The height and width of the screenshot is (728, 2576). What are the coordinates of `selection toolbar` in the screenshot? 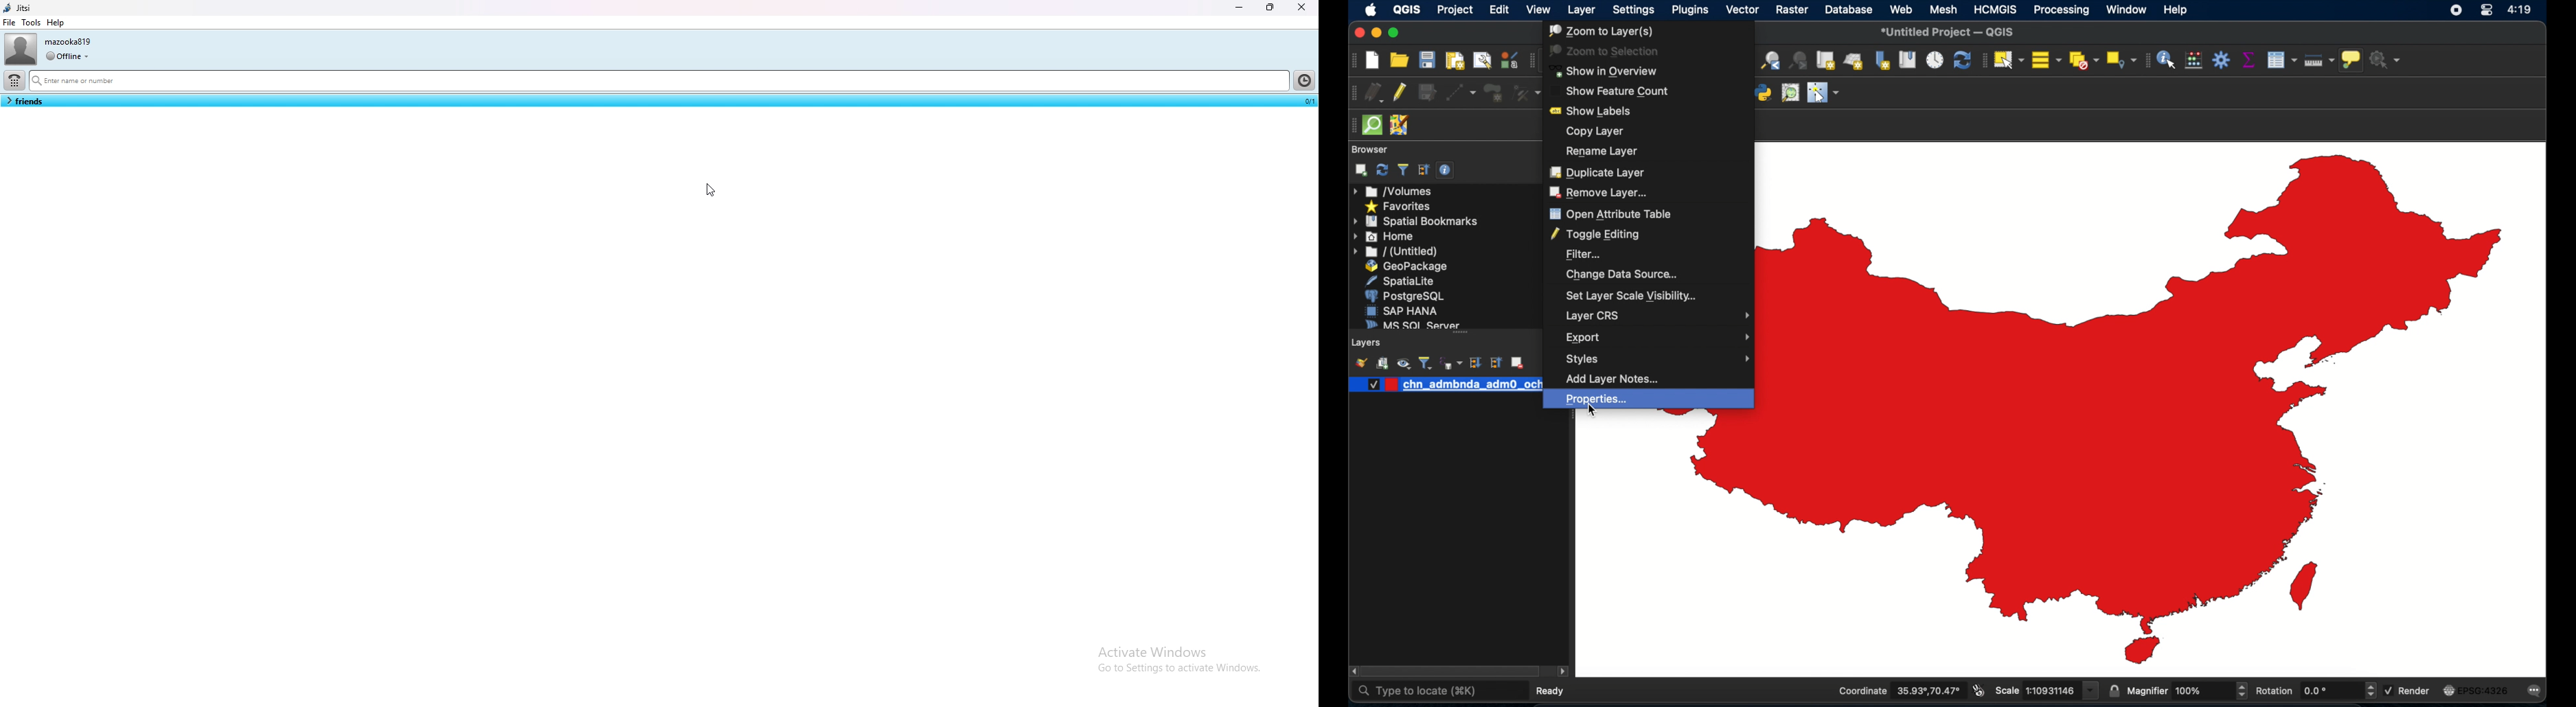 It's located at (1981, 62).